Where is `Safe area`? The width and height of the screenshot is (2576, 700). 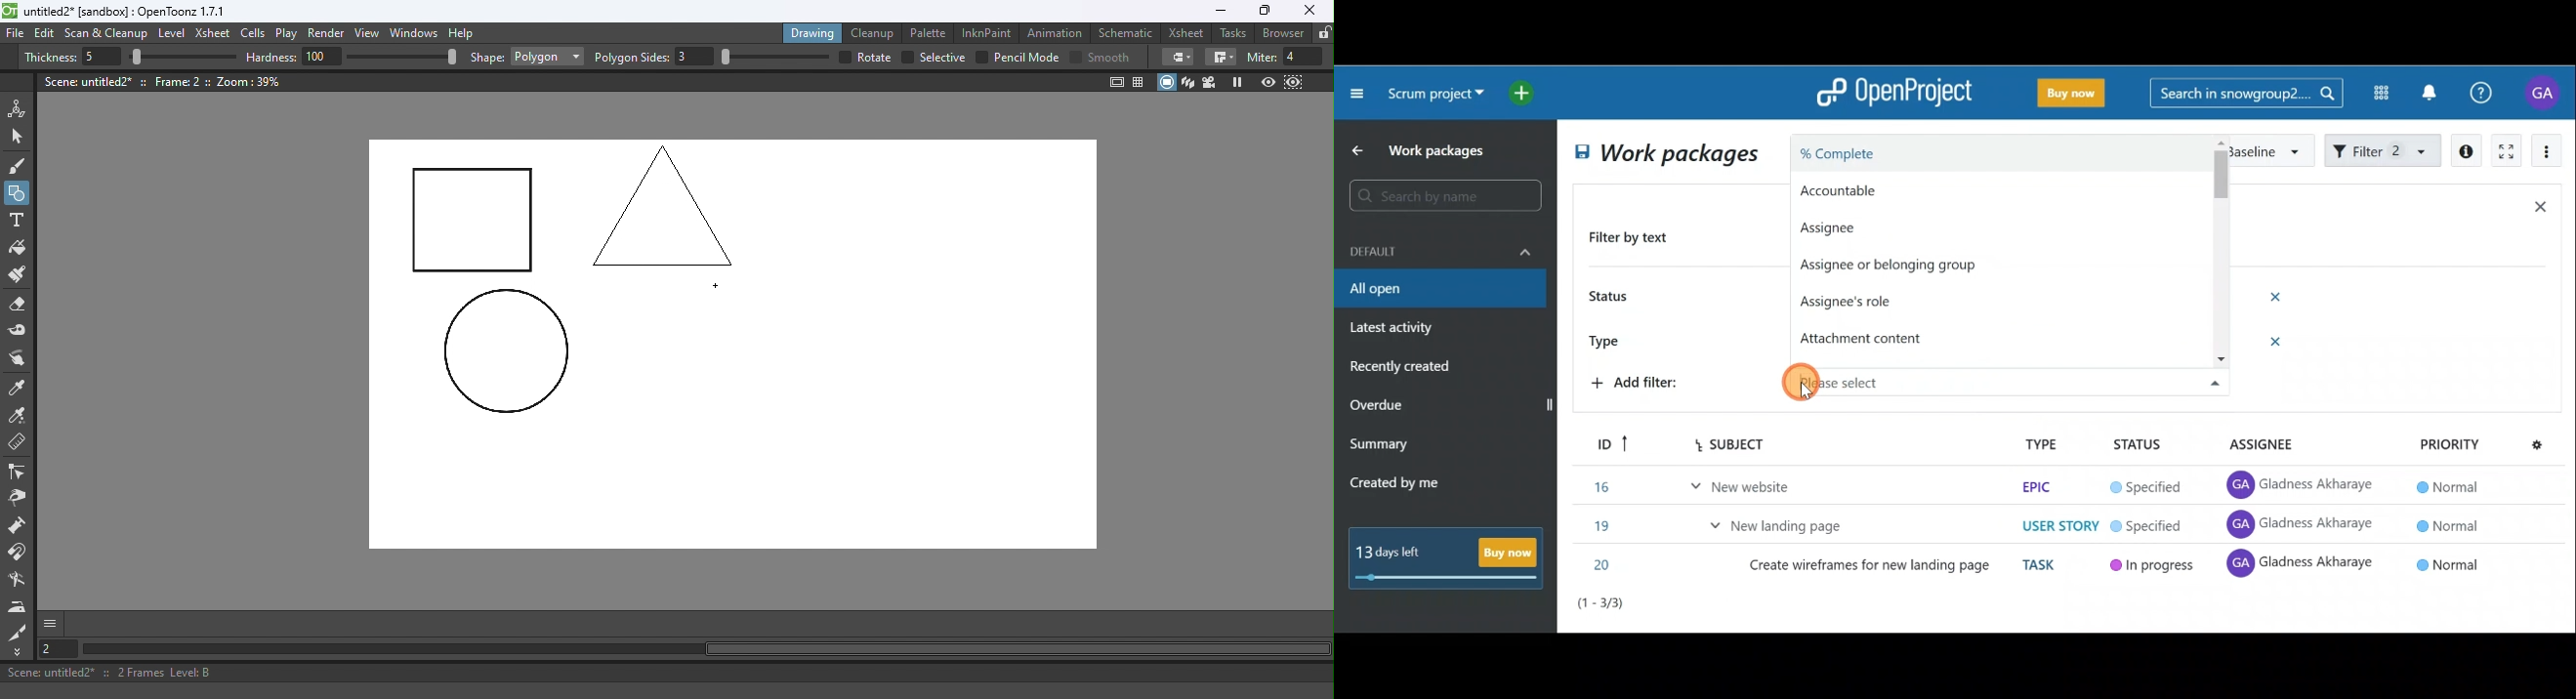 Safe area is located at coordinates (1115, 82).